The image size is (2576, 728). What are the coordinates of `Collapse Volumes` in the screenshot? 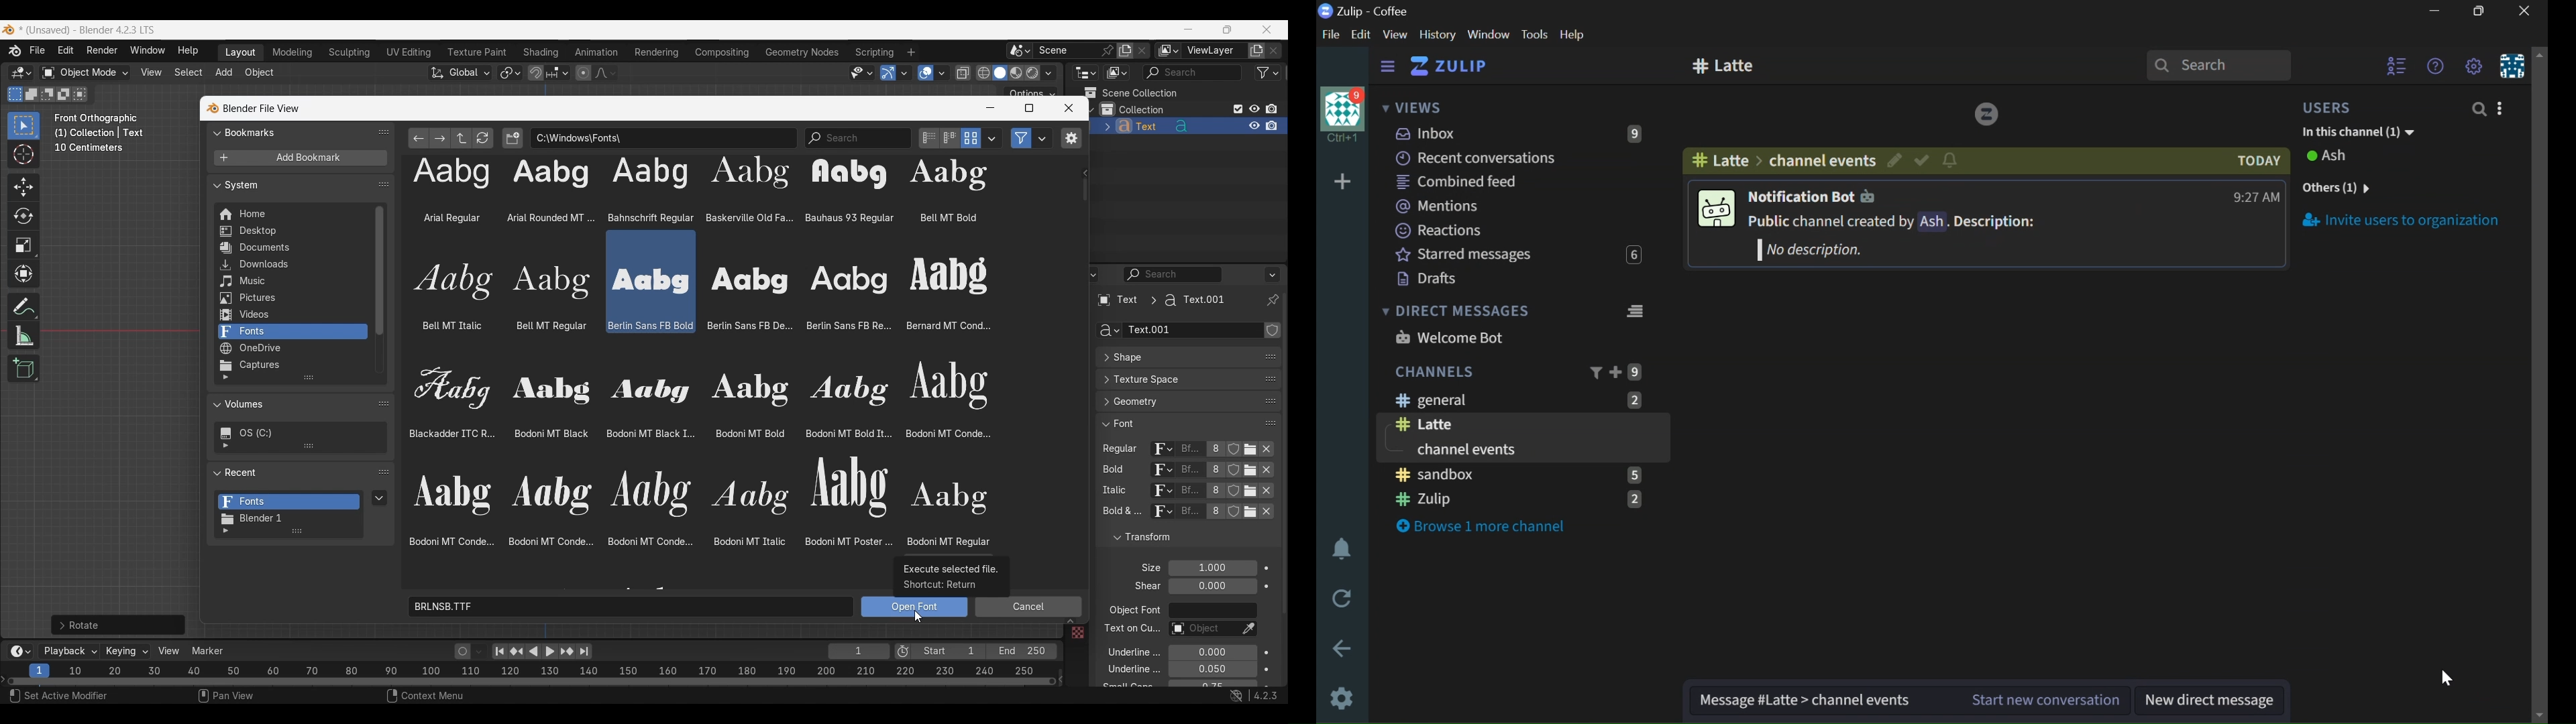 It's located at (287, 405).